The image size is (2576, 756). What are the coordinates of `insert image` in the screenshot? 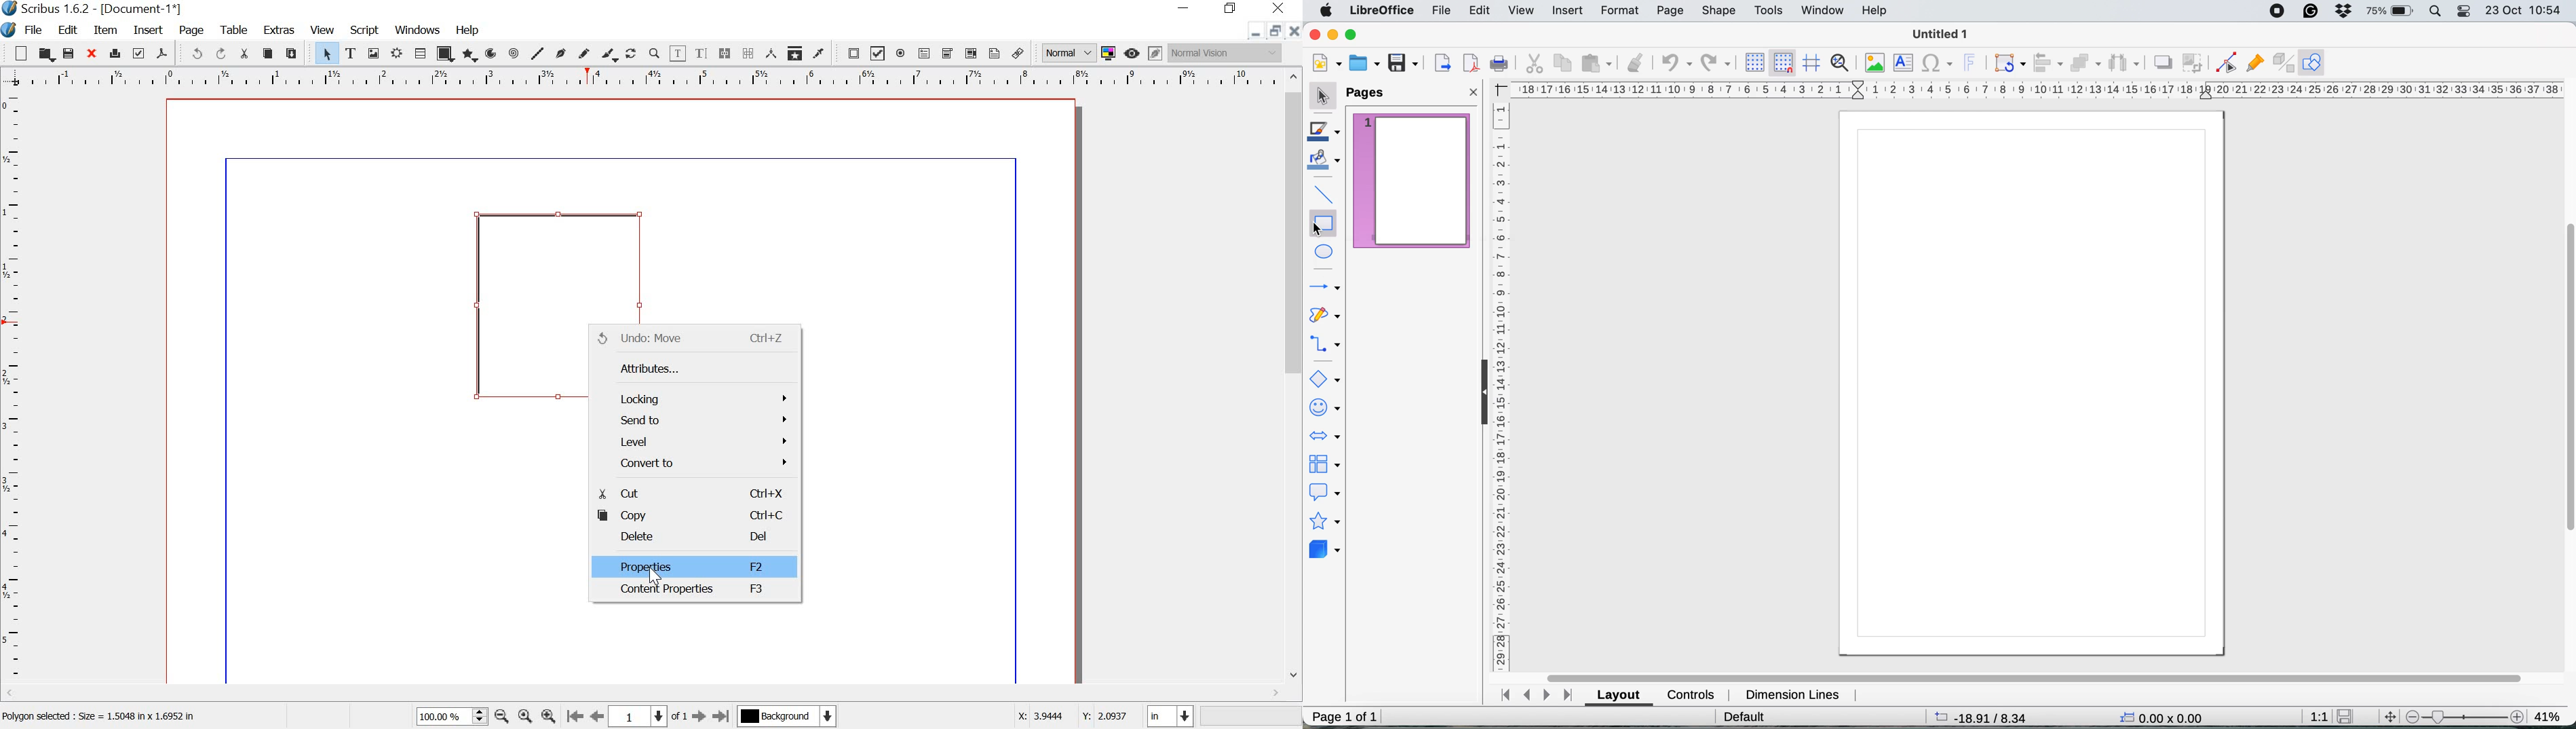 It's located at (1878, 62).